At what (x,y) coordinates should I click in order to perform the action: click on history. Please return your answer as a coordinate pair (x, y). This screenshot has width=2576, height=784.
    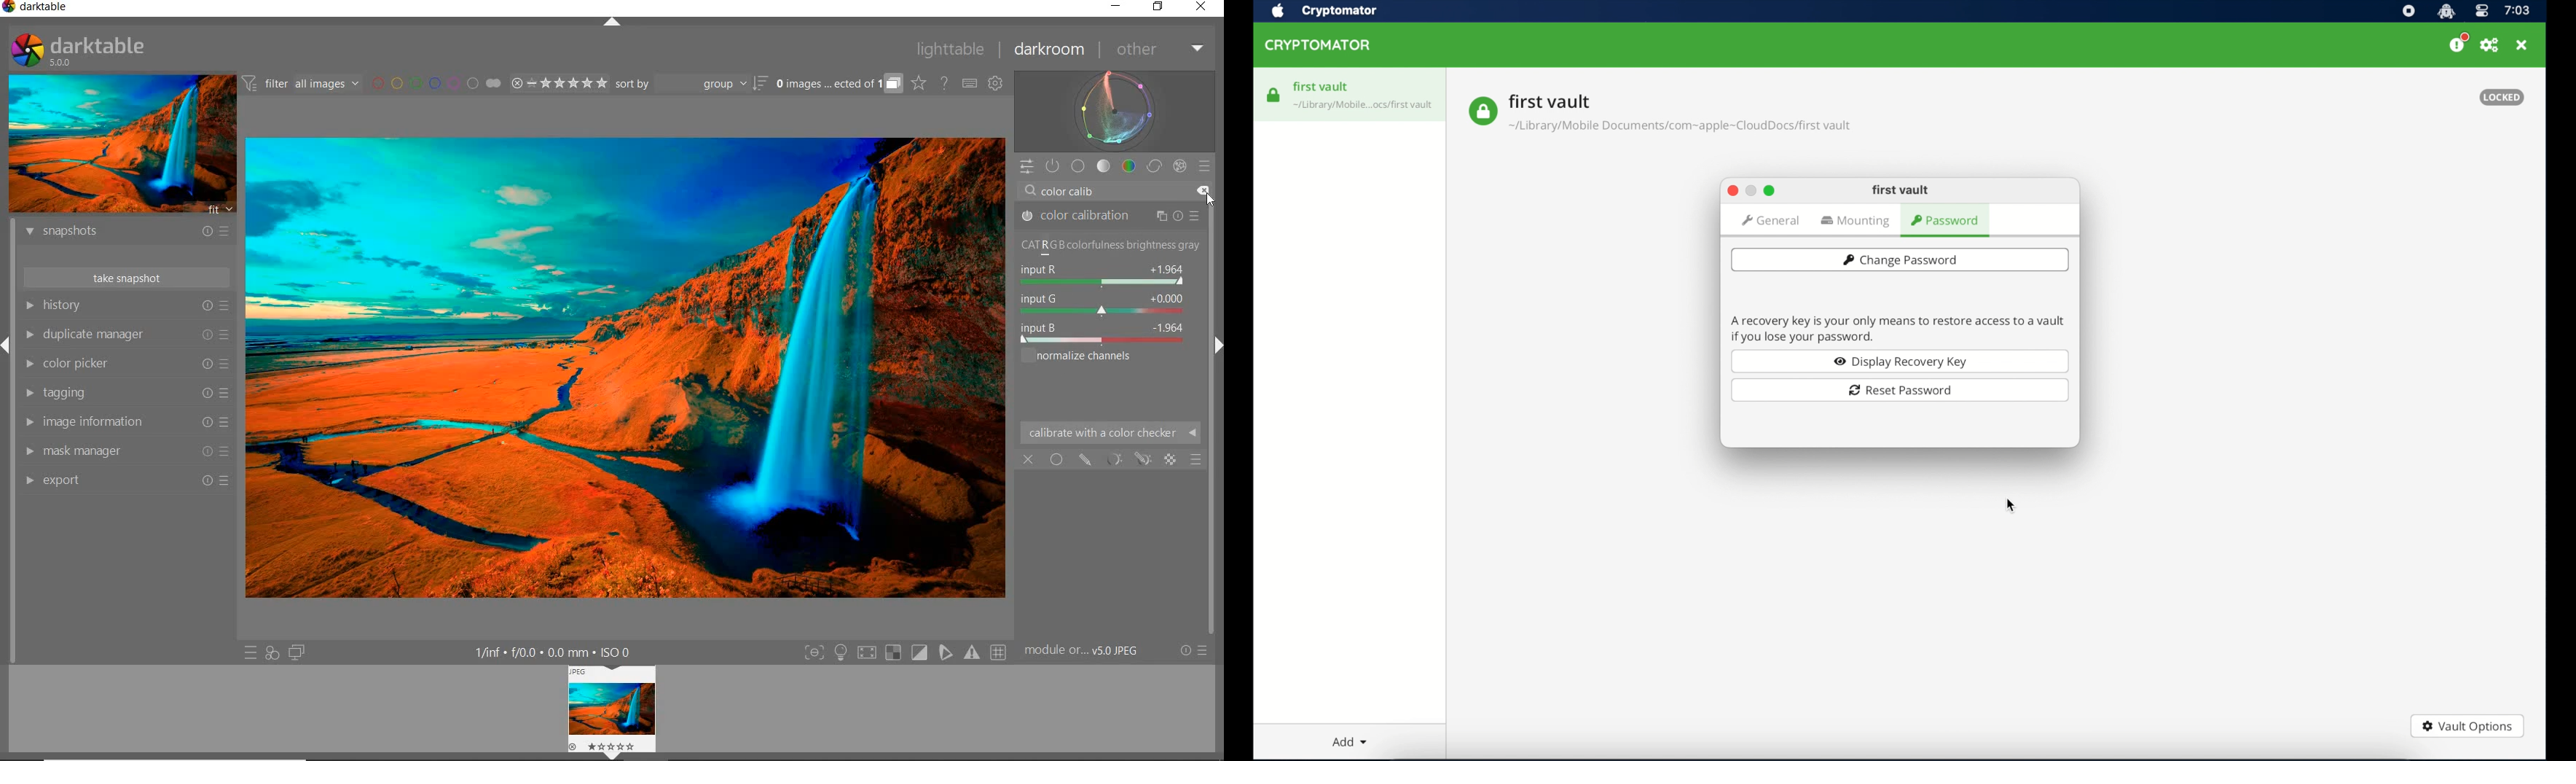
    Looking at the image, I should click on (126, 305).